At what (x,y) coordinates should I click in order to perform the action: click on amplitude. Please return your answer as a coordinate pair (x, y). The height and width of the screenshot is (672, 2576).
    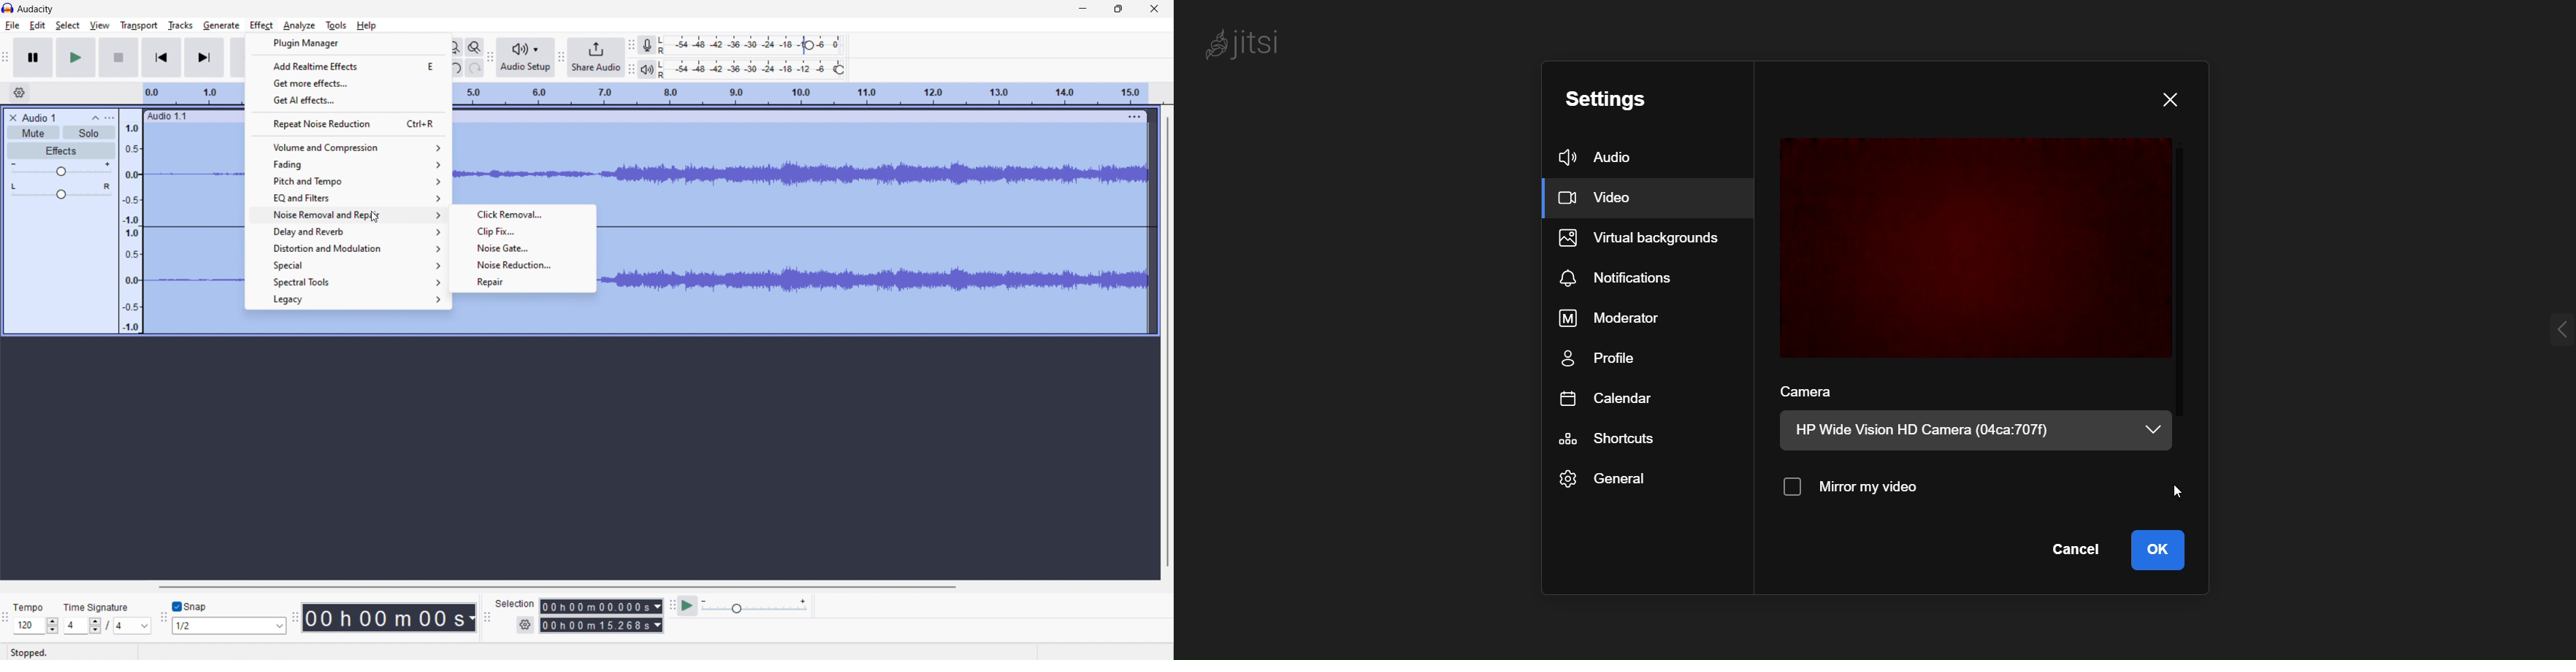
    Looking at the image, I should click on (131, 222).